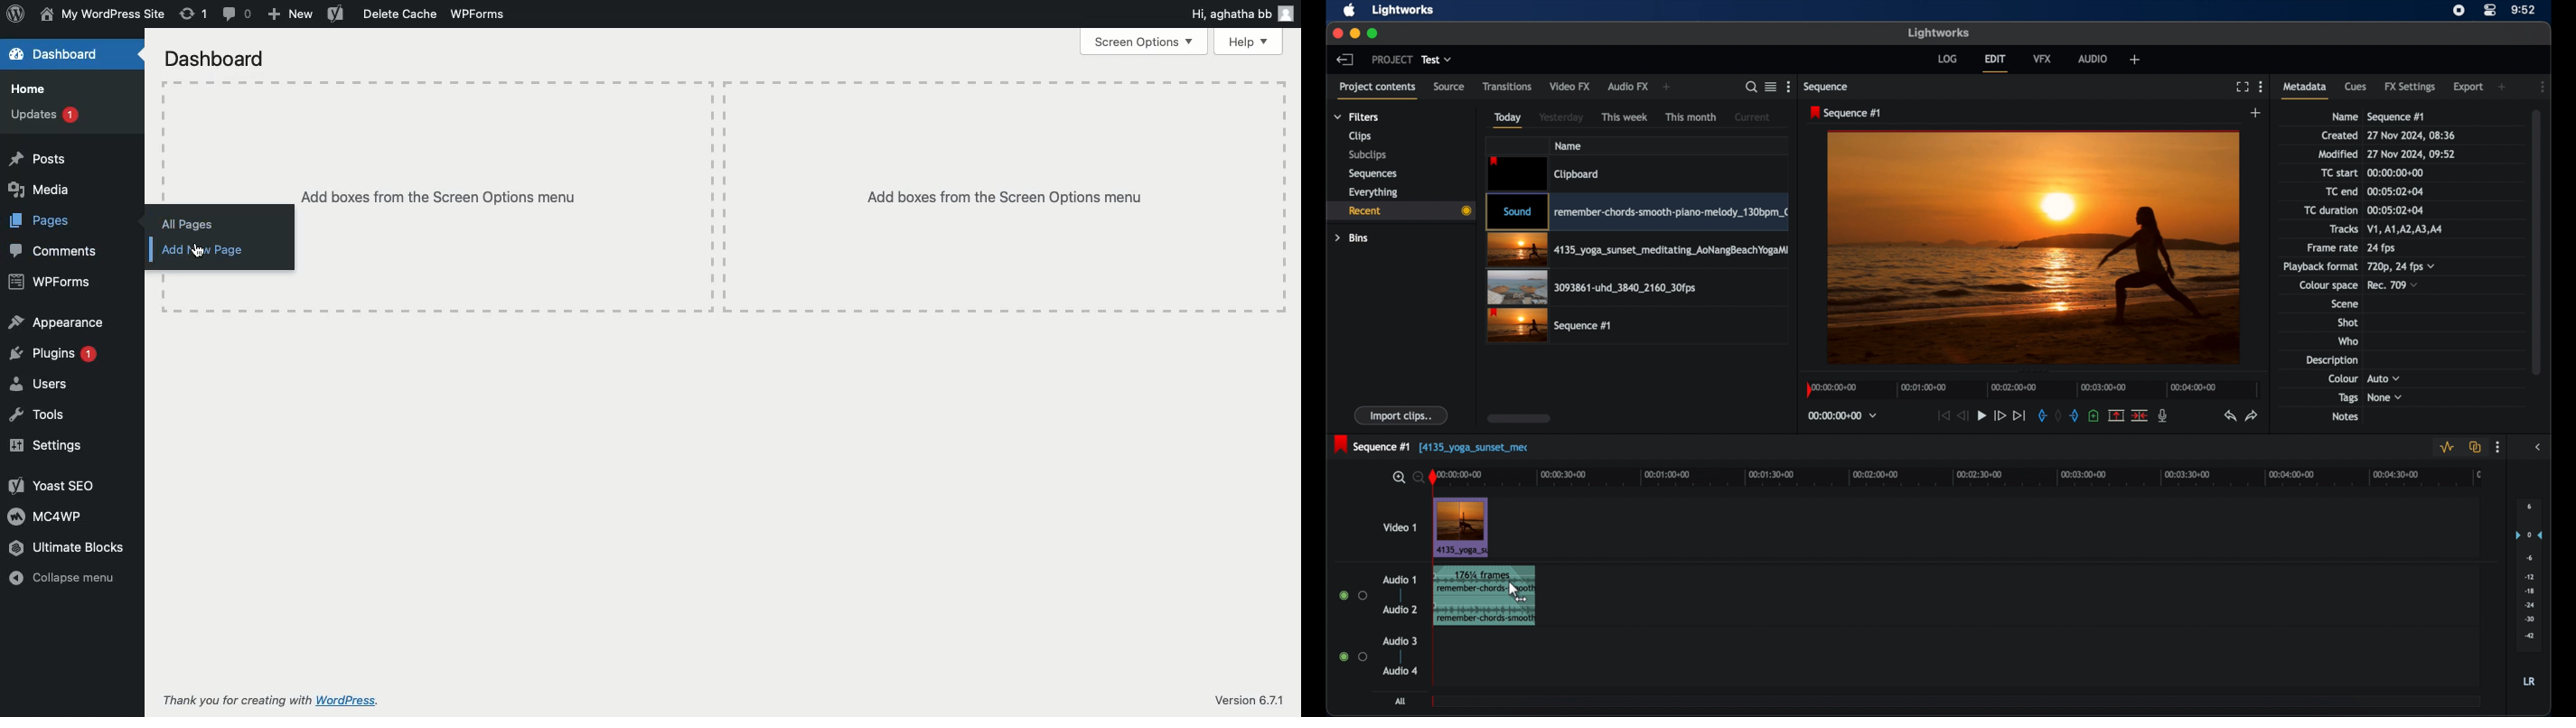  What do you see at coordinates (2412, 135) in the screenshot?
I see `date` at bounding box center [2412, 135].